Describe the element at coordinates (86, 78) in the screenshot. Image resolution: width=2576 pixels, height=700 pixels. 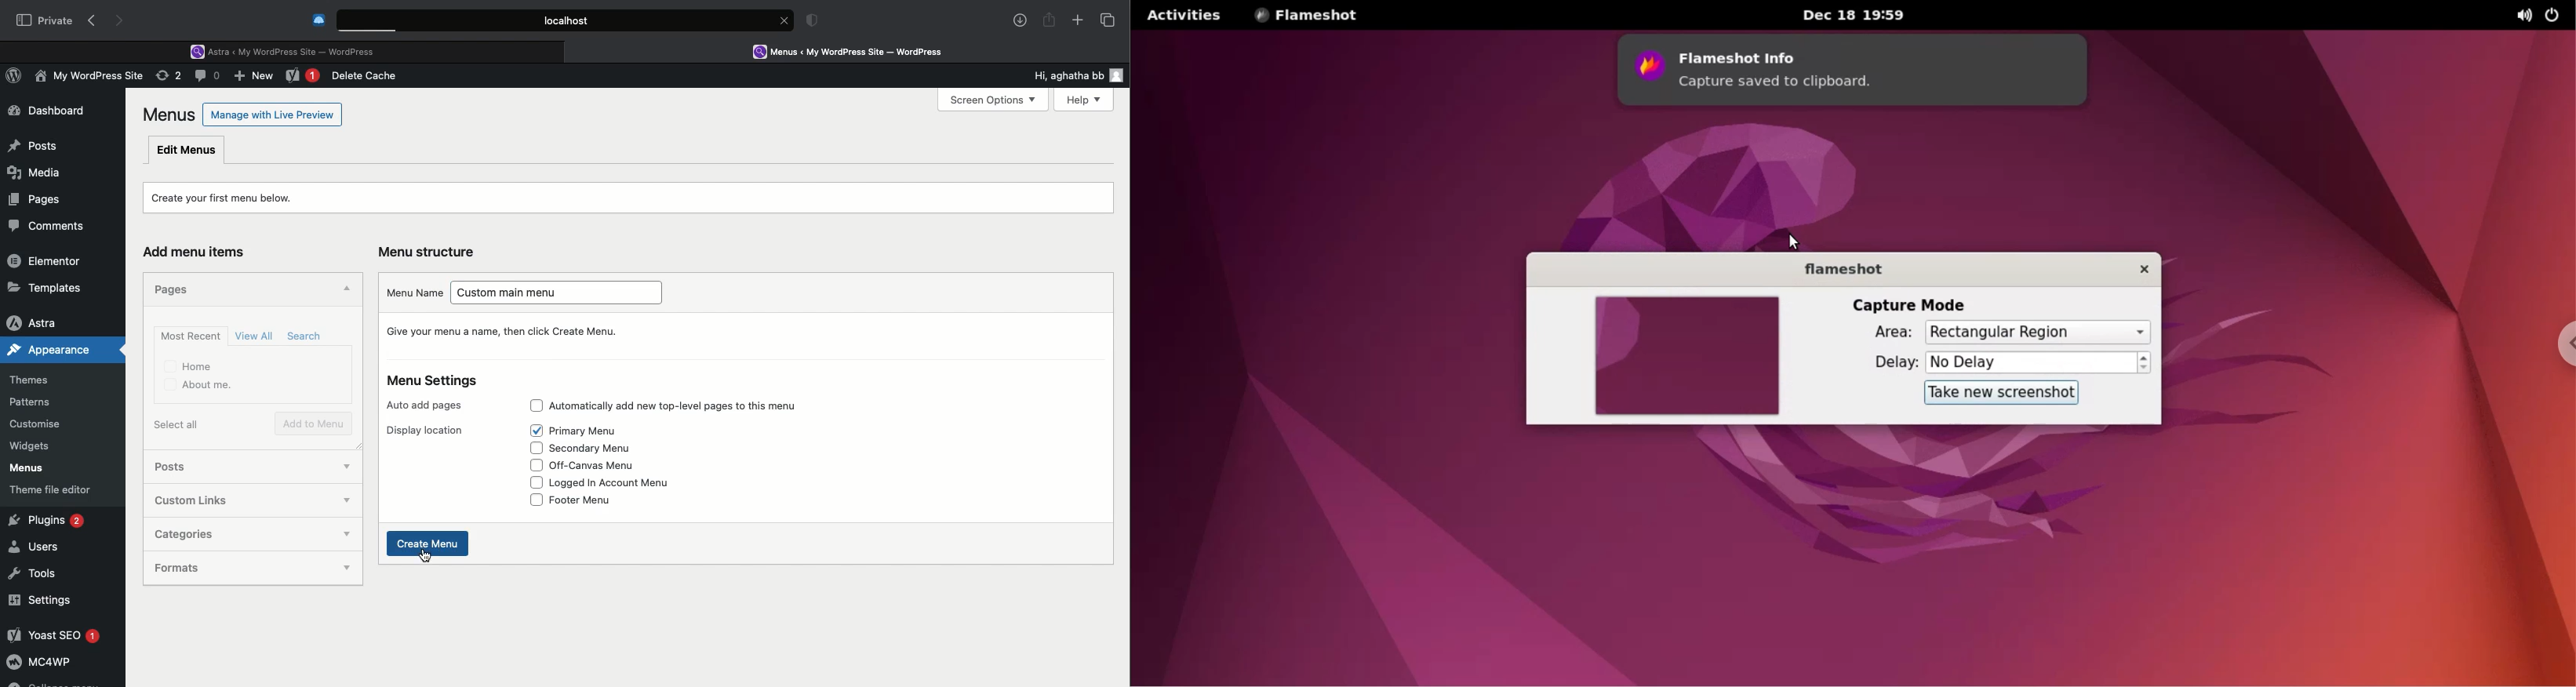
I see `My WordPress Site` at that location.